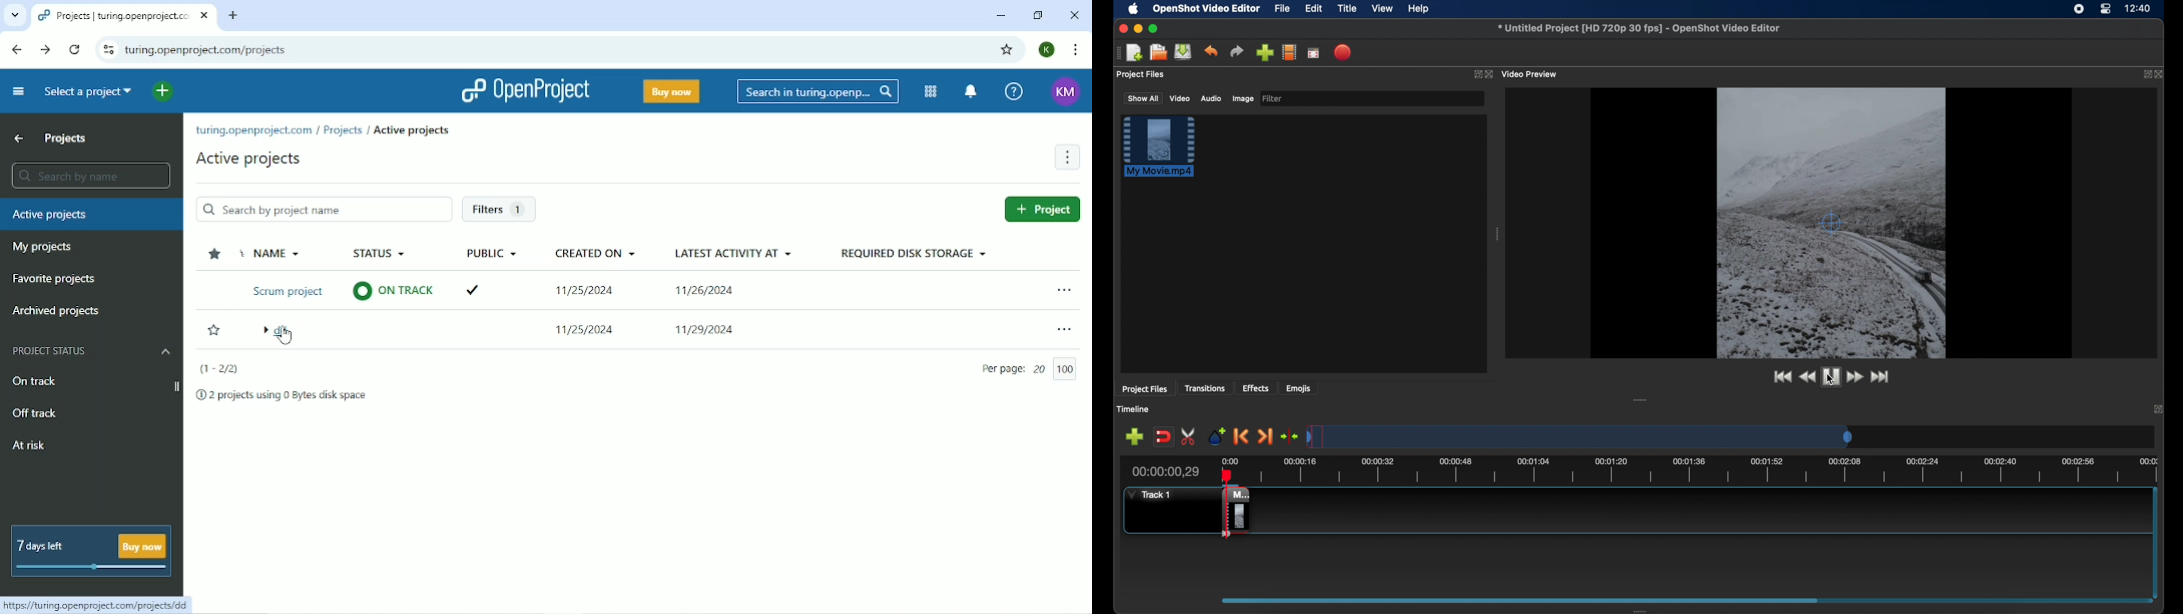  What do you see at coordinates (1581, 438) in the screenshot?
I see `timeline scale` at bounding box center [1581, 438].